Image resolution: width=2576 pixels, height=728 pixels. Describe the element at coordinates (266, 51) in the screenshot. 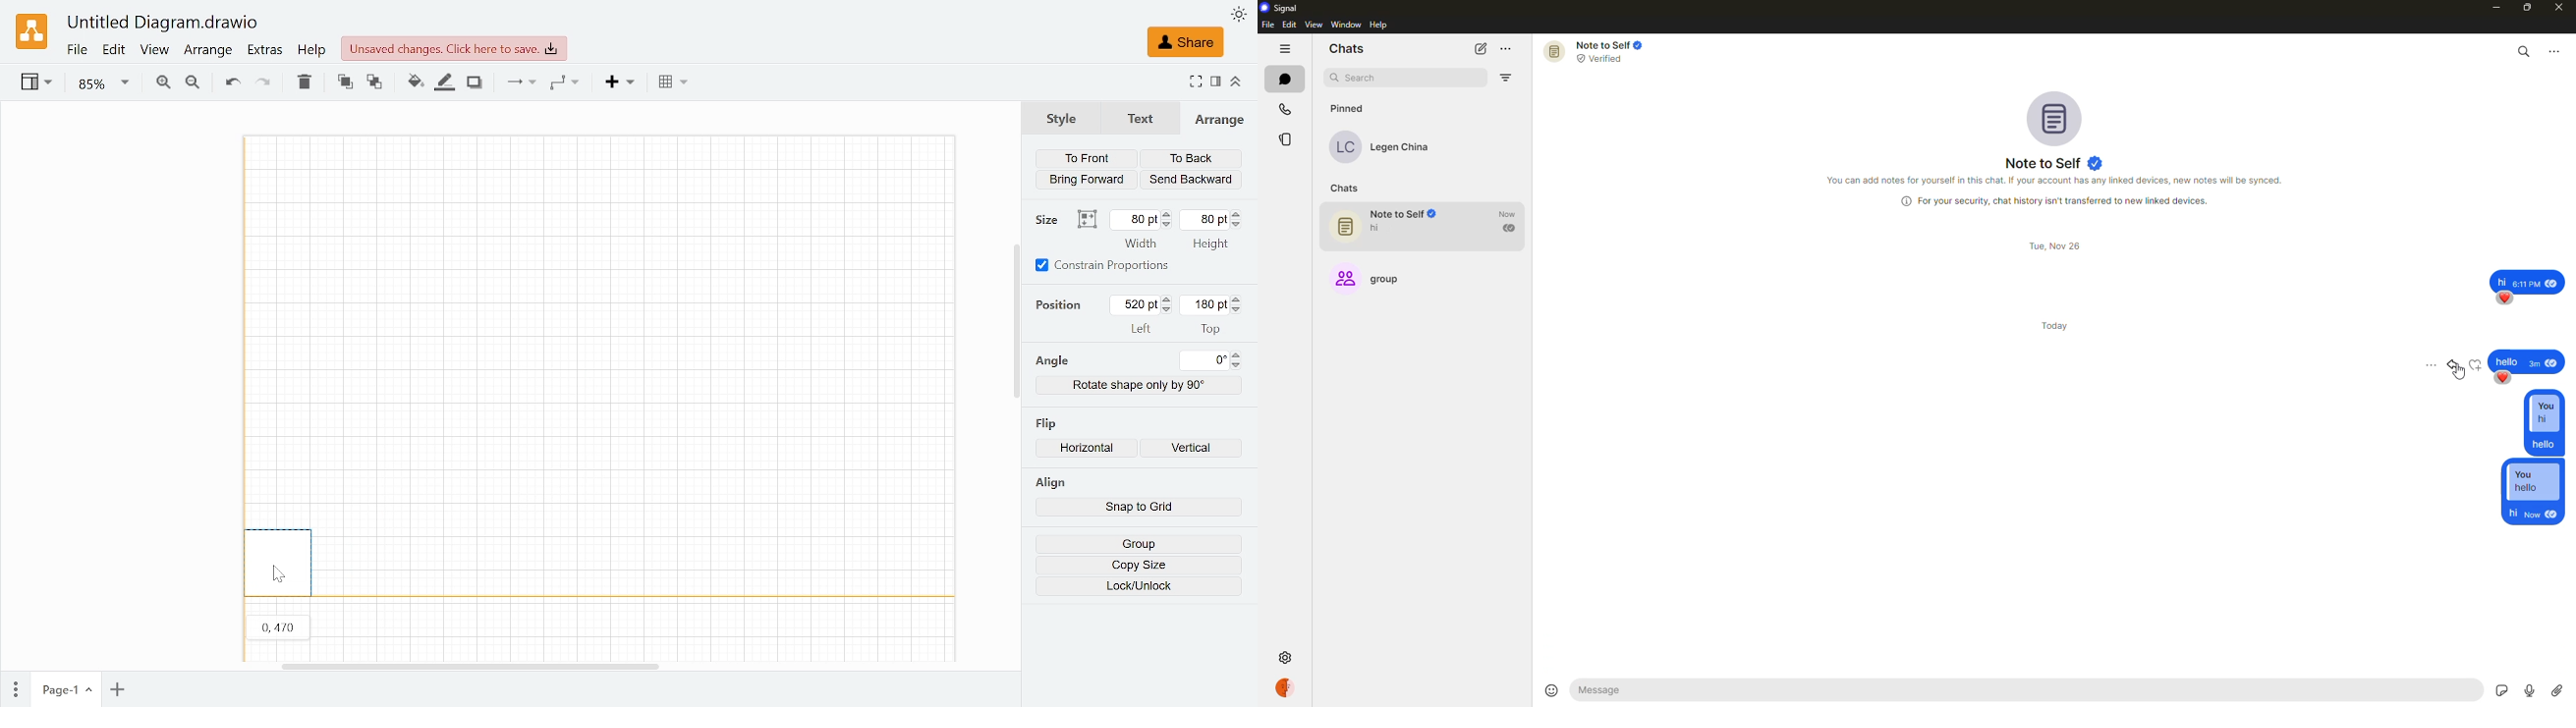

I see `Extras` at that location.